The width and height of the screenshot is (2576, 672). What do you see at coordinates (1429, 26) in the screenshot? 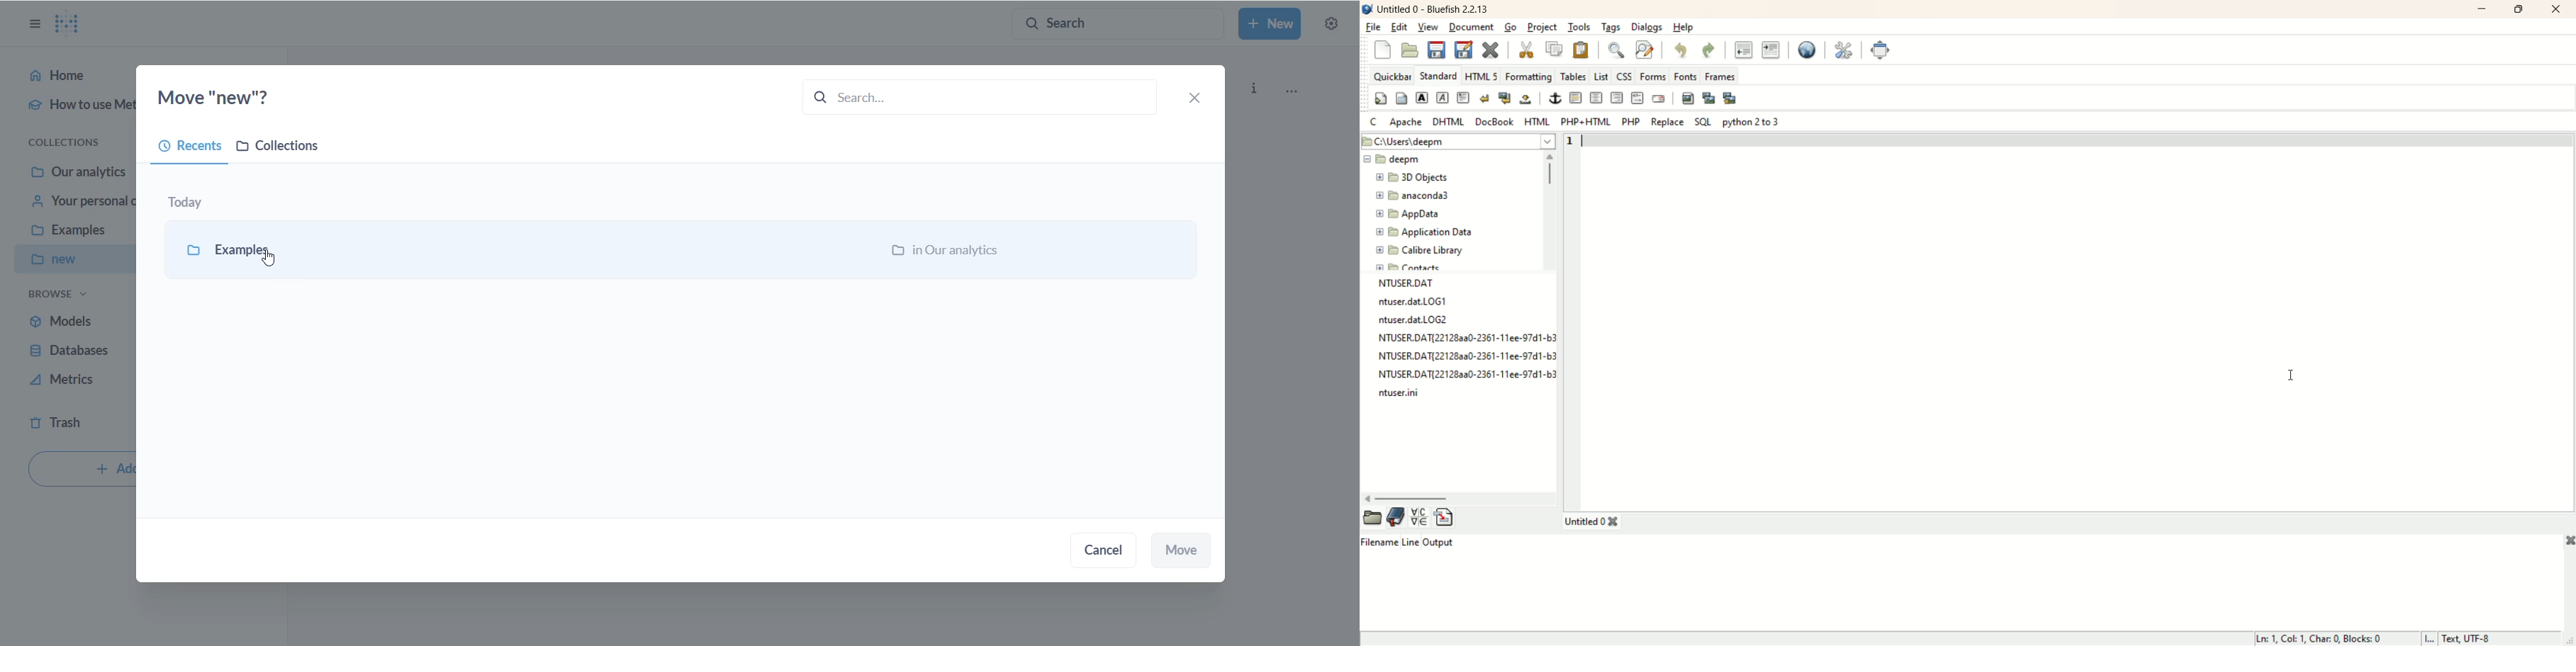
I see `view` at bounding box center [1429, 26].